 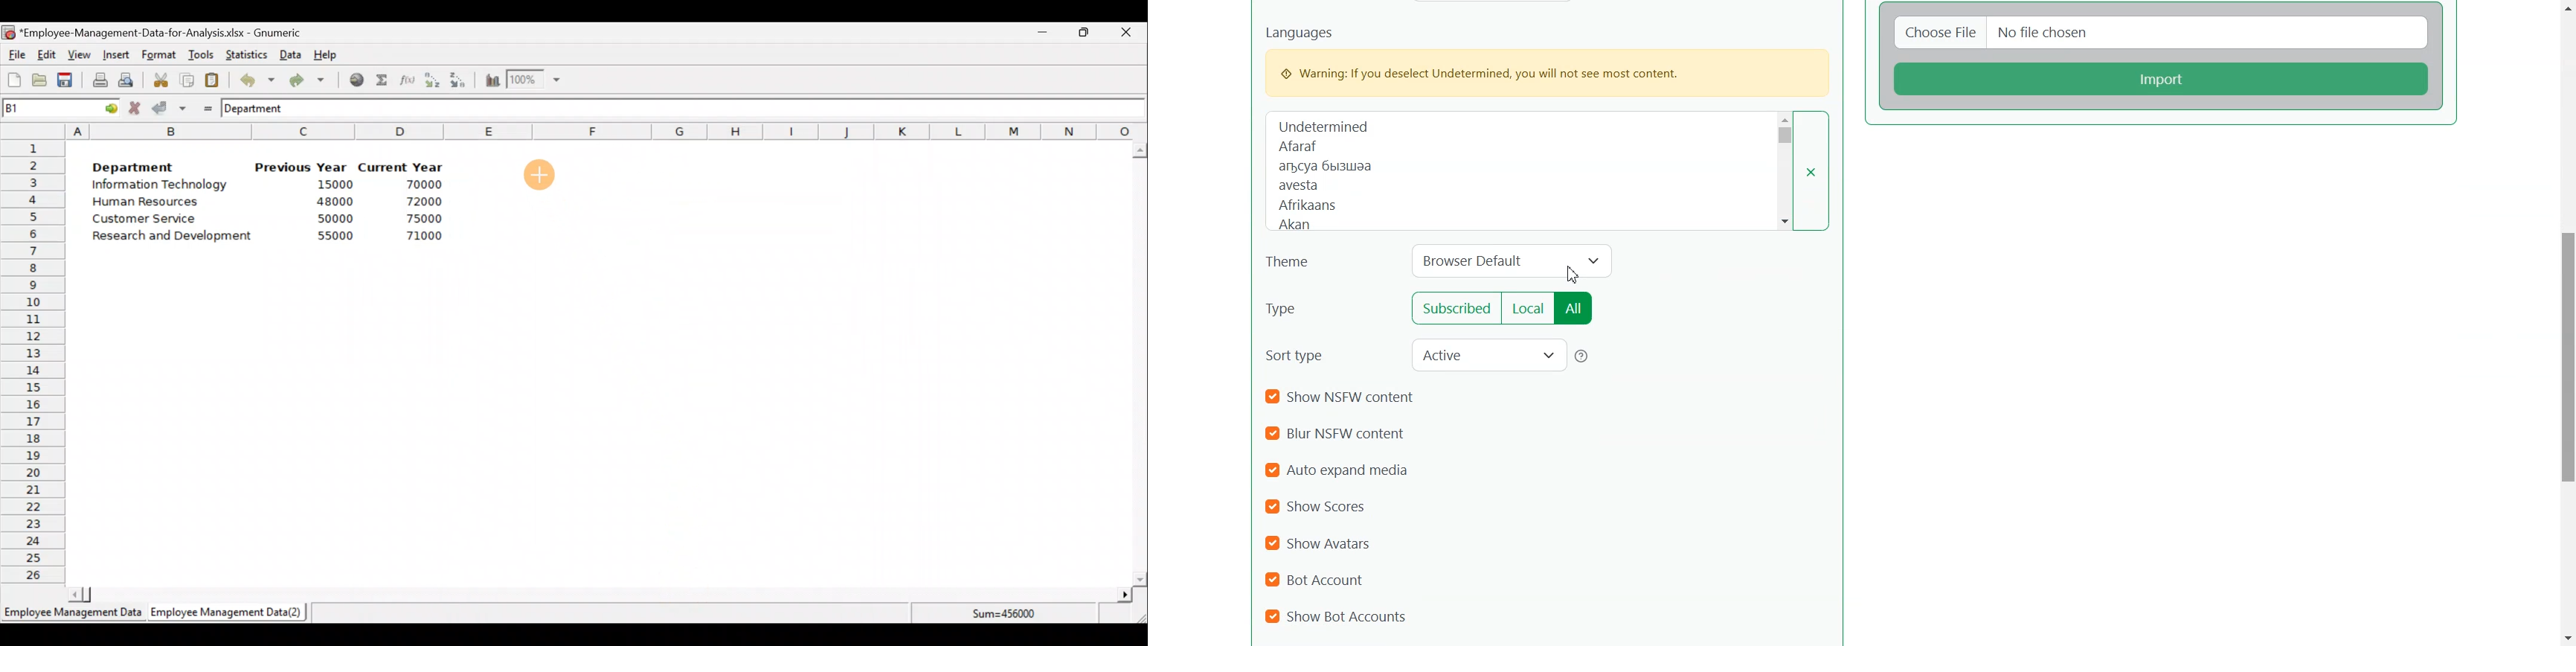 What do you see at coordinates (352, 79) in the screenshot?
I see `Insert hyperlink` at bounding box center [352, 79].